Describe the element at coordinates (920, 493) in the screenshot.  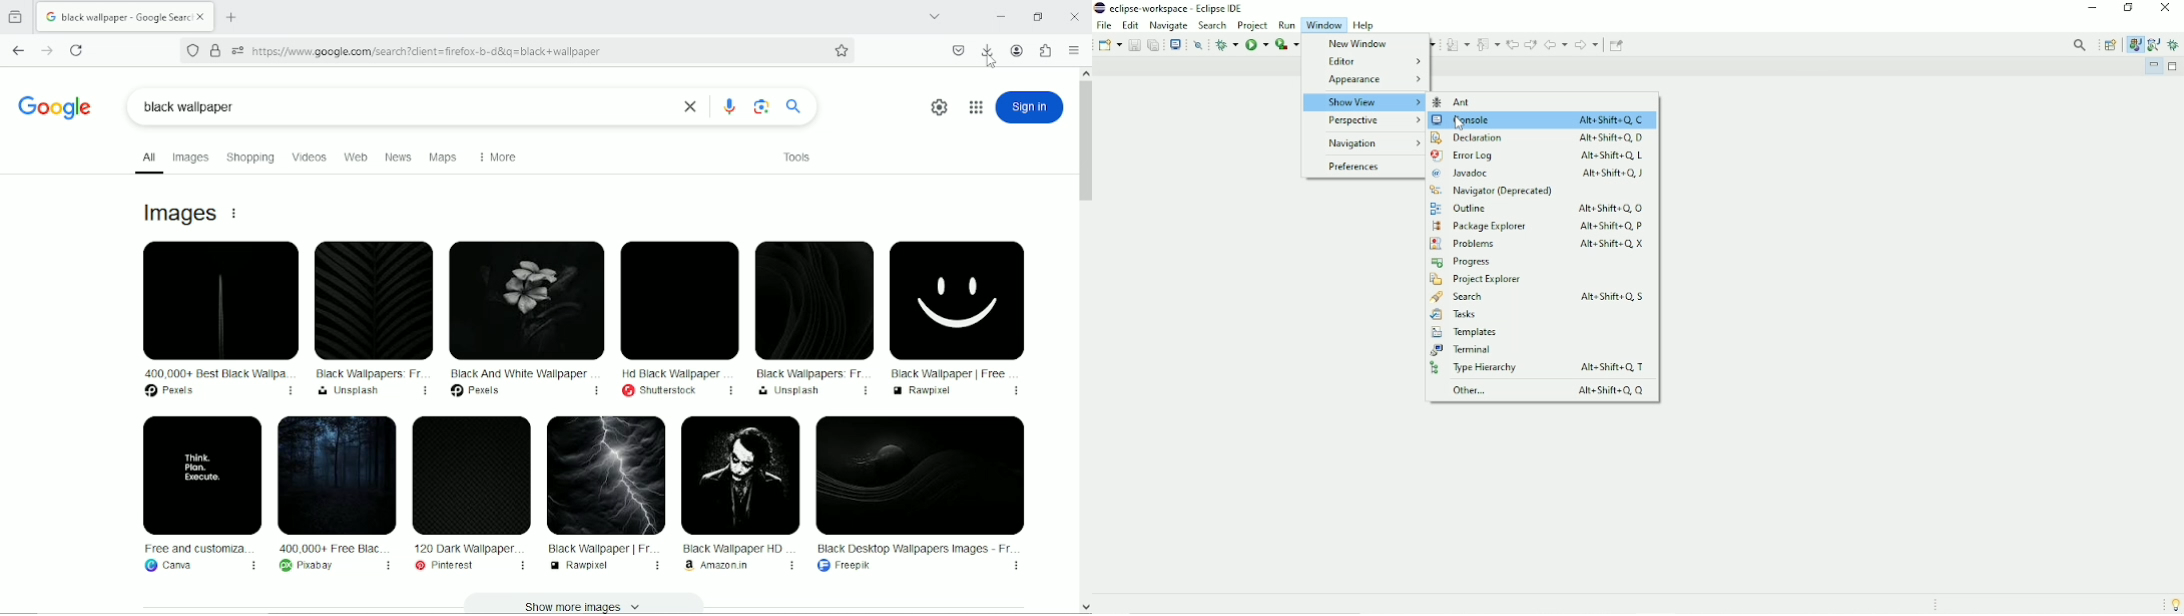
I see `Black Desktop Wallpapers Images - Fr` at that location.